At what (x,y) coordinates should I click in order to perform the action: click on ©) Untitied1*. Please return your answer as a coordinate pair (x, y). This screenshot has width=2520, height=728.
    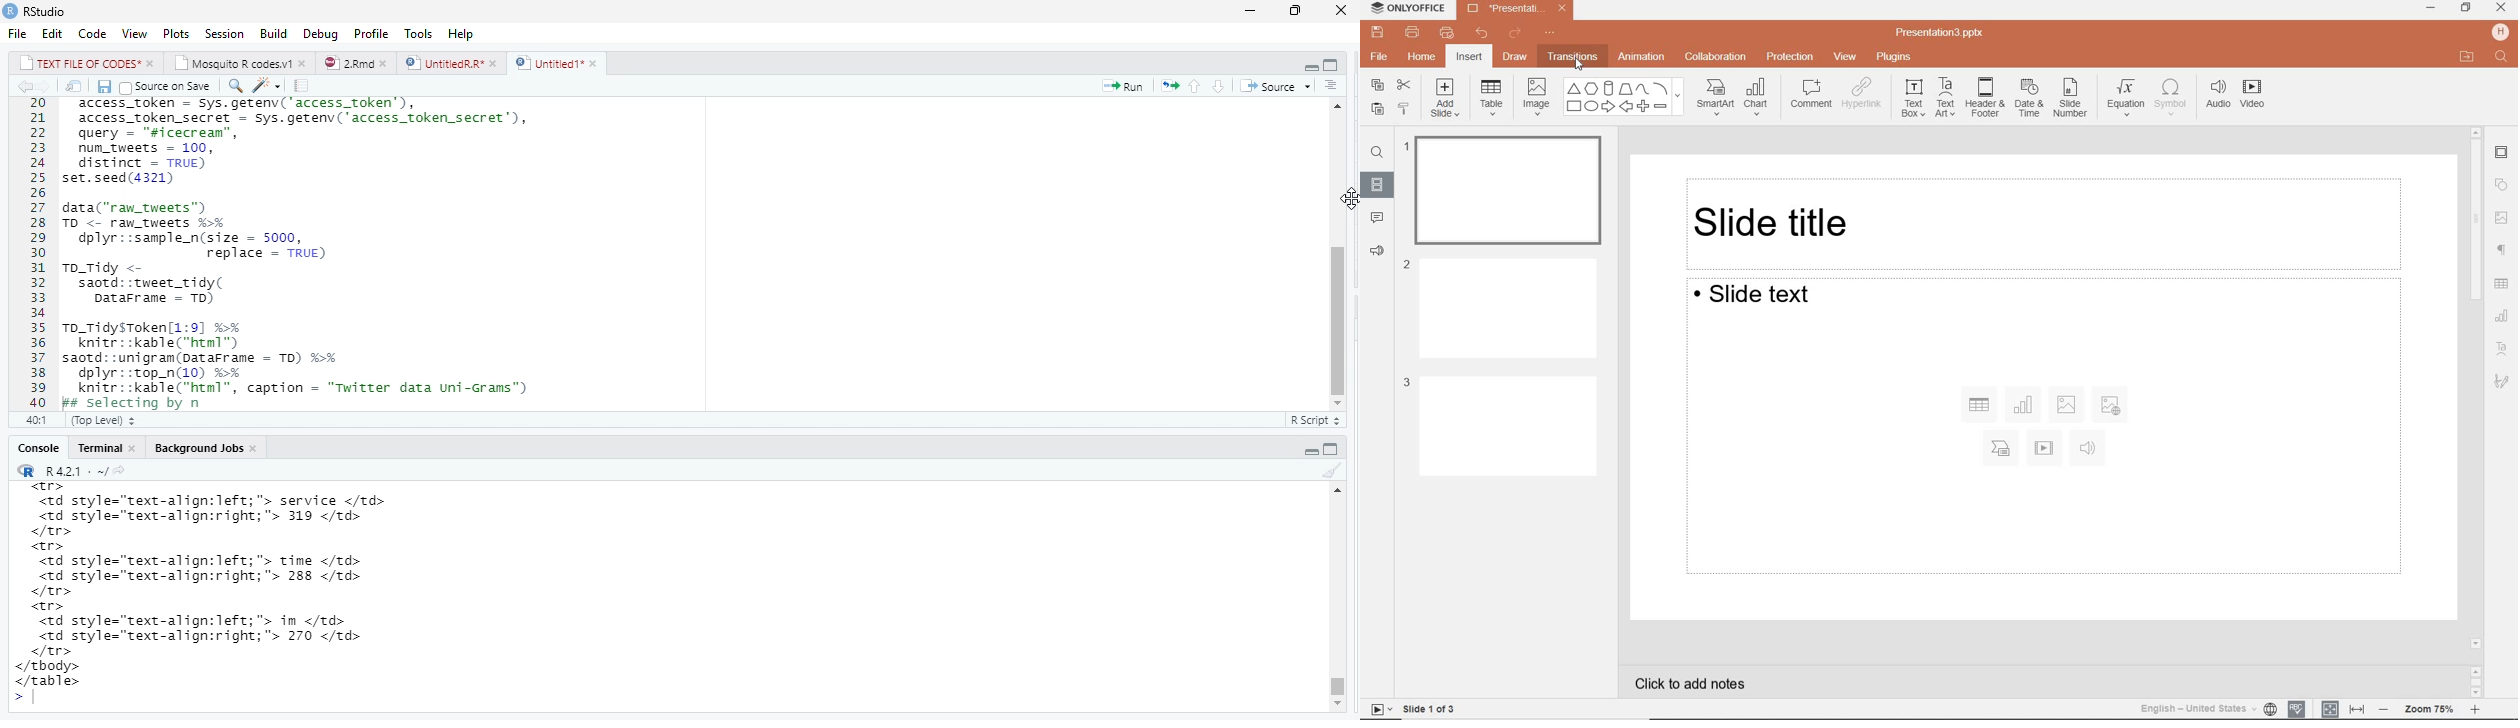
    Looking at the image, I should click on (563, 64).